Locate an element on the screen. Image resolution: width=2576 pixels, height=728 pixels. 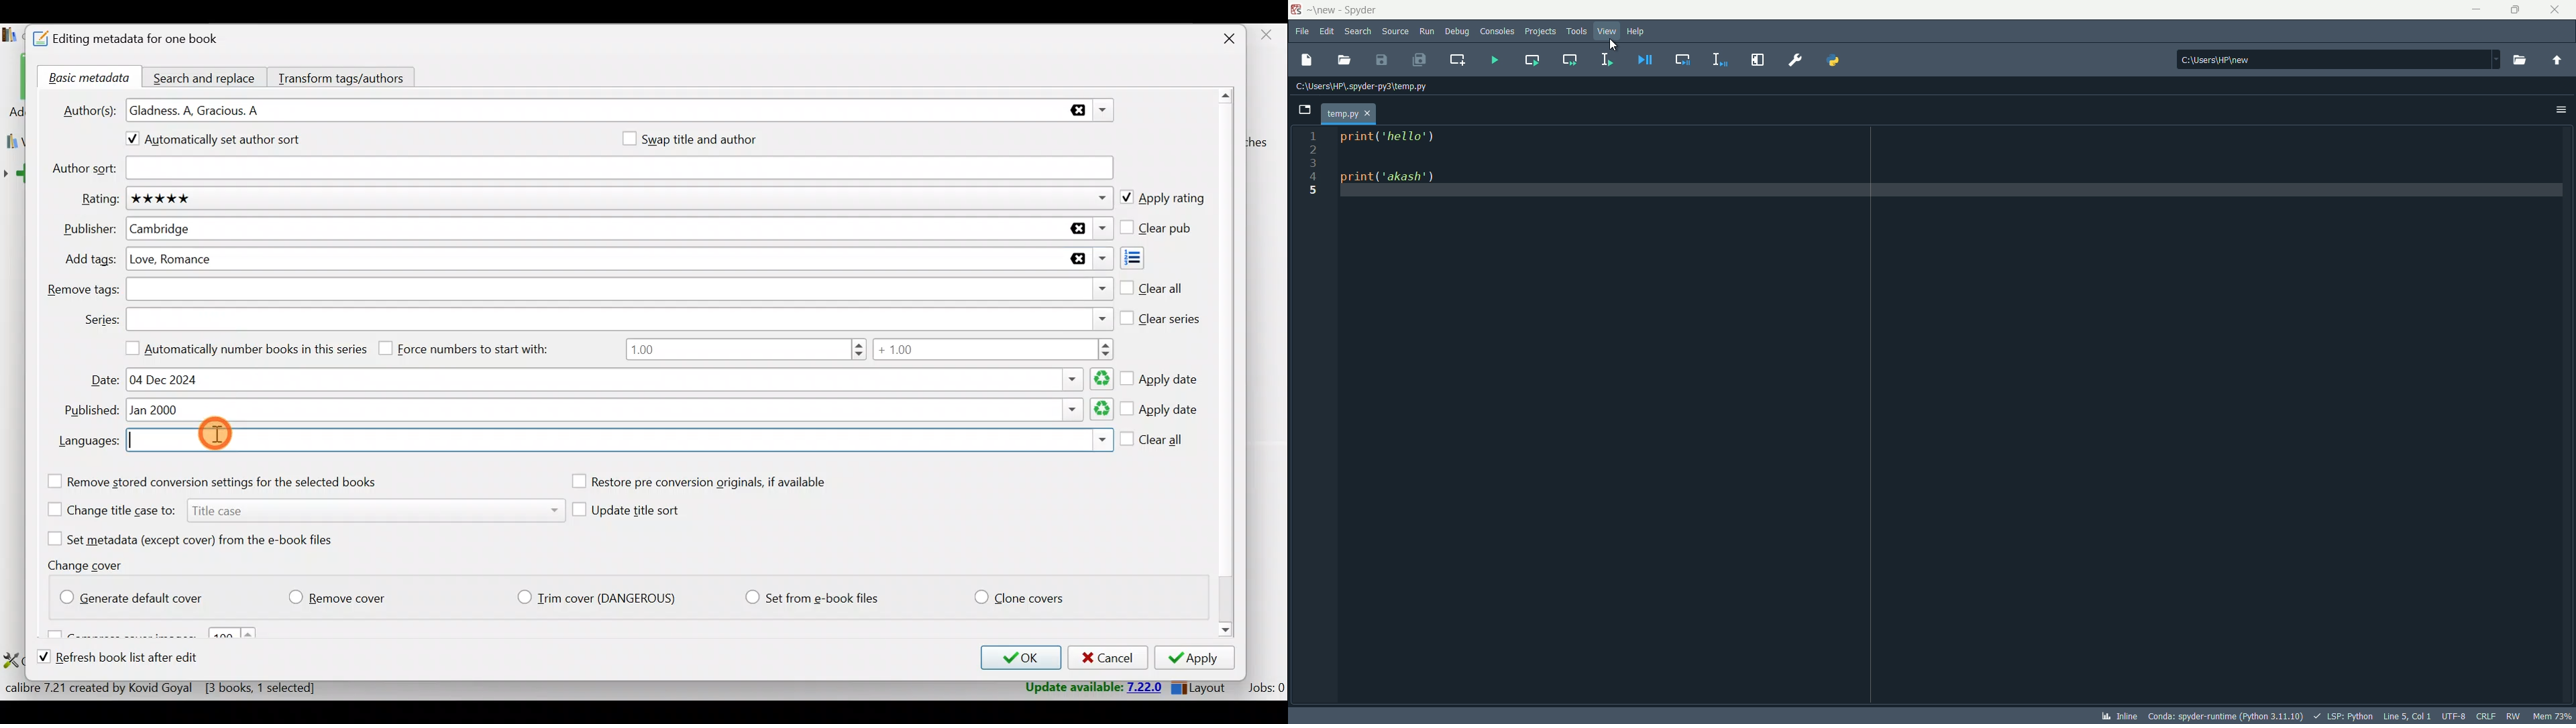
source menu is located at coordinates (1397, 32).